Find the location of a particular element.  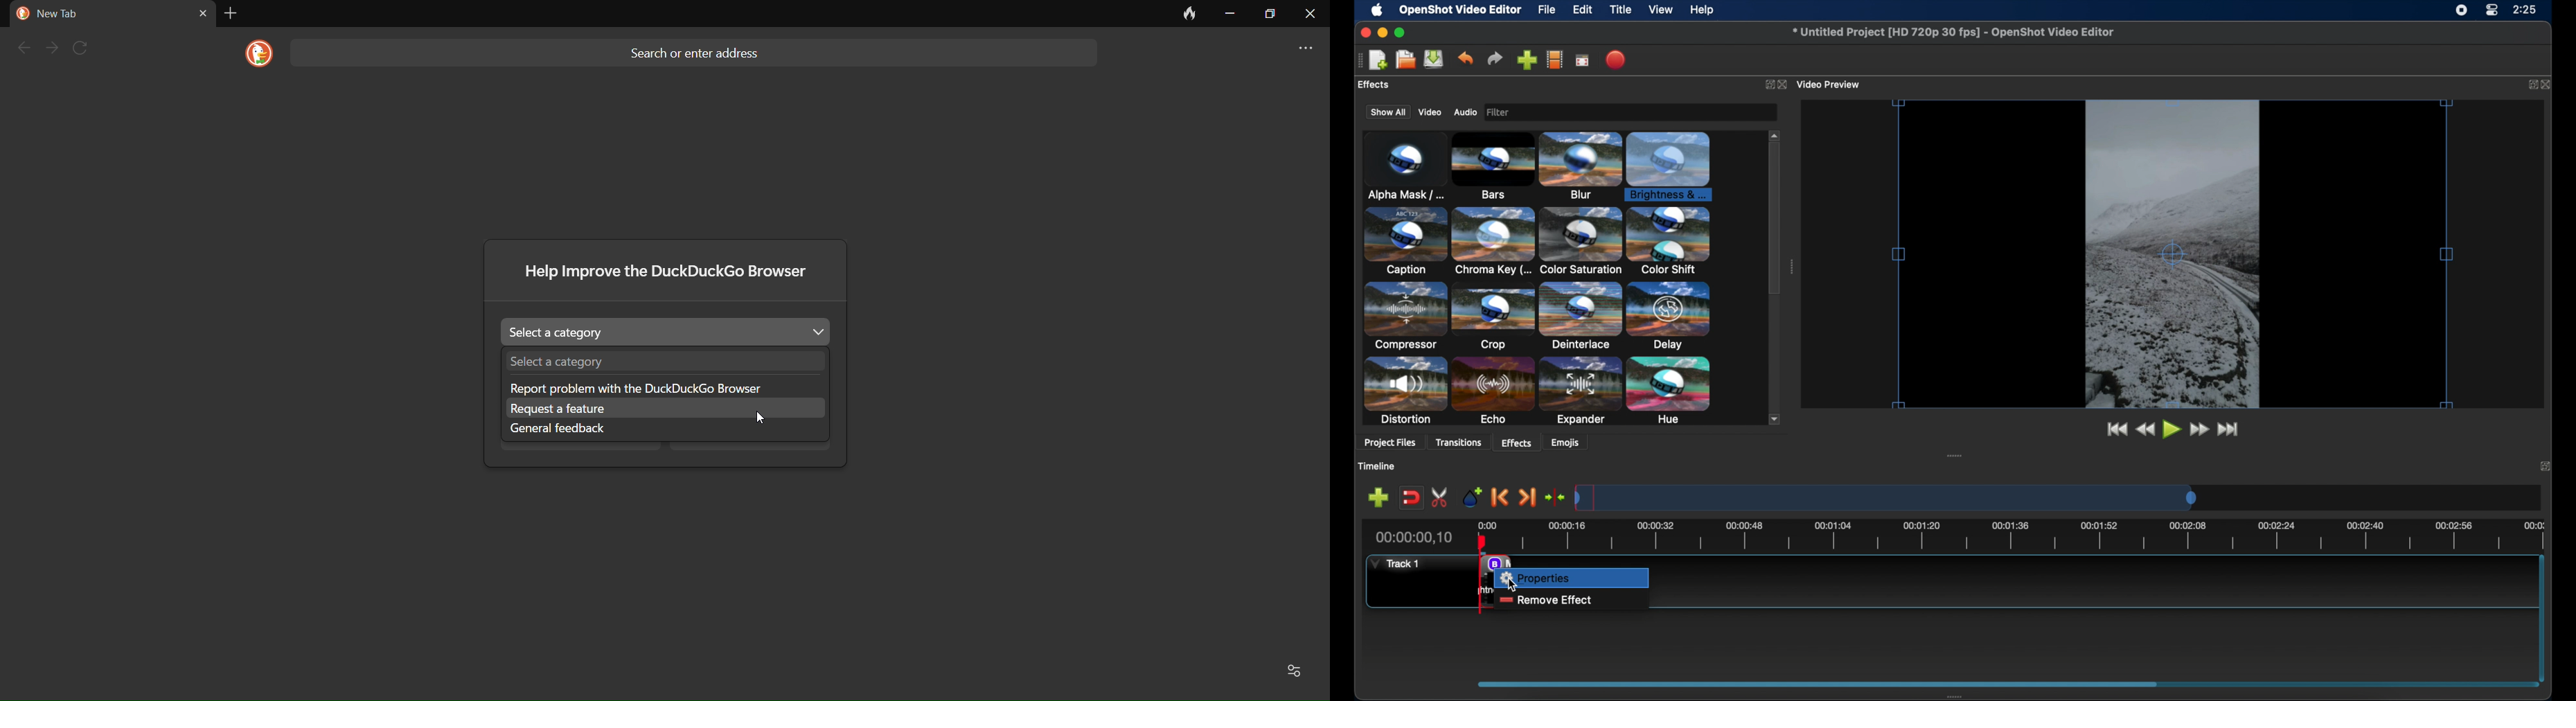

undo is located at coordinates (1465, 58).